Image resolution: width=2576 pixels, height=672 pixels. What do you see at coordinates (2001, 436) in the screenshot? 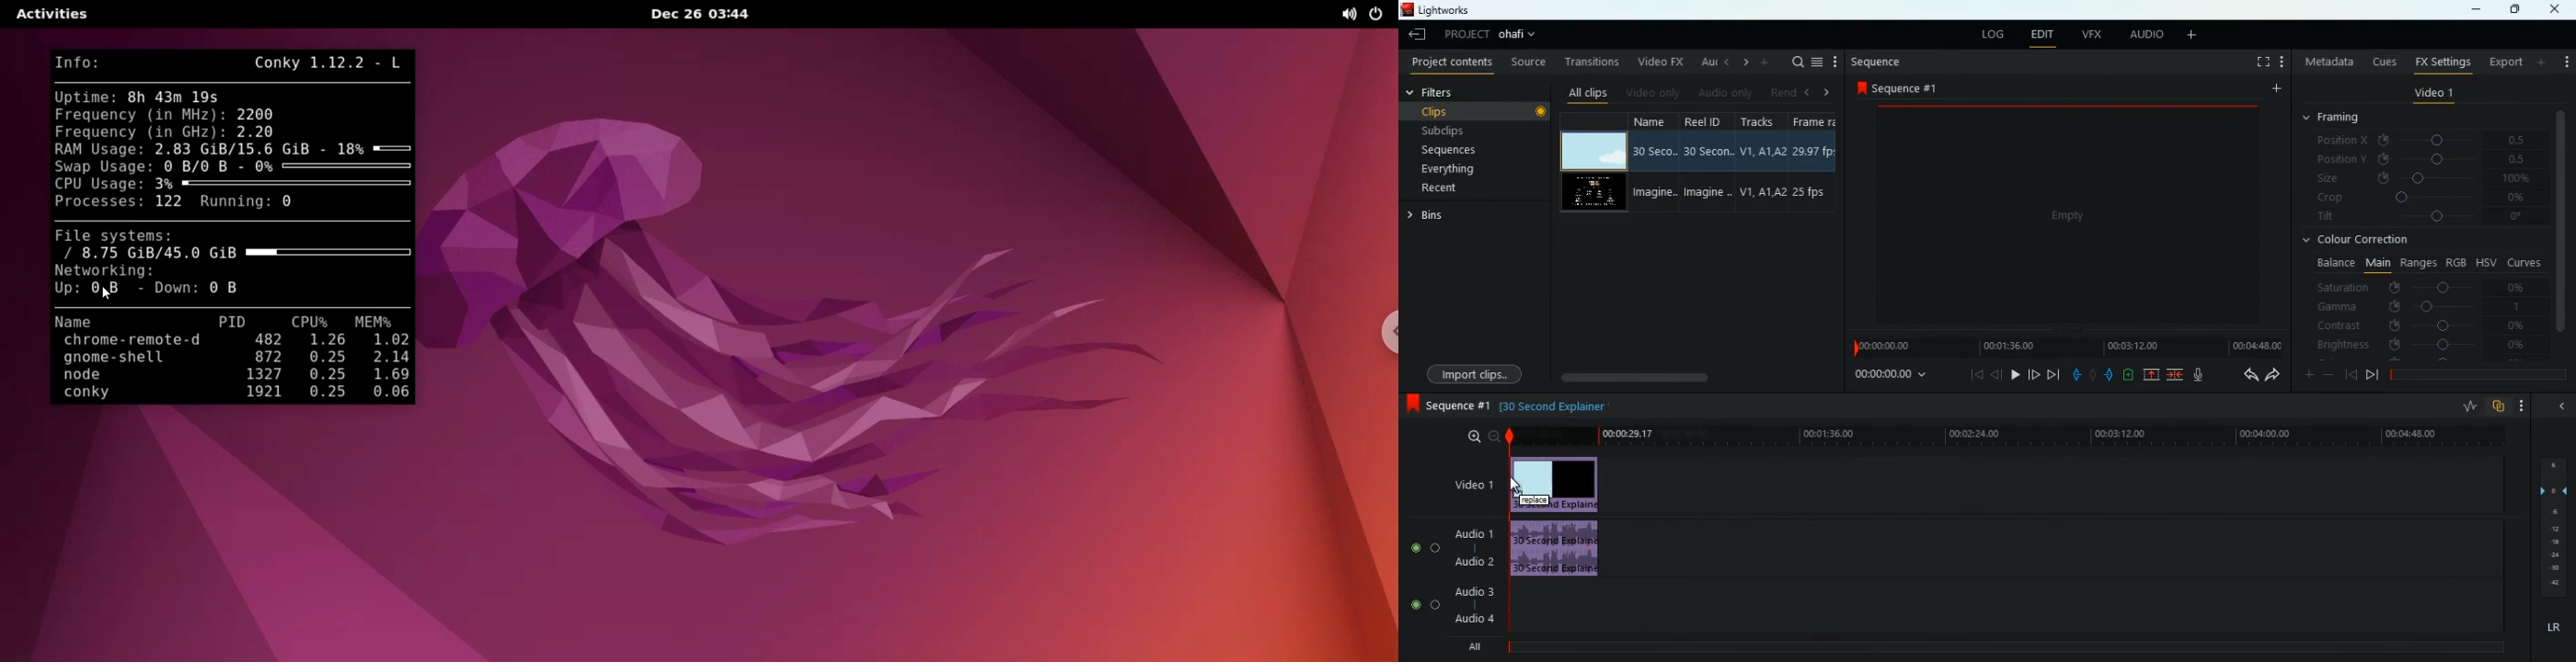
I see `timeline` at bounding box center [2001, 436].